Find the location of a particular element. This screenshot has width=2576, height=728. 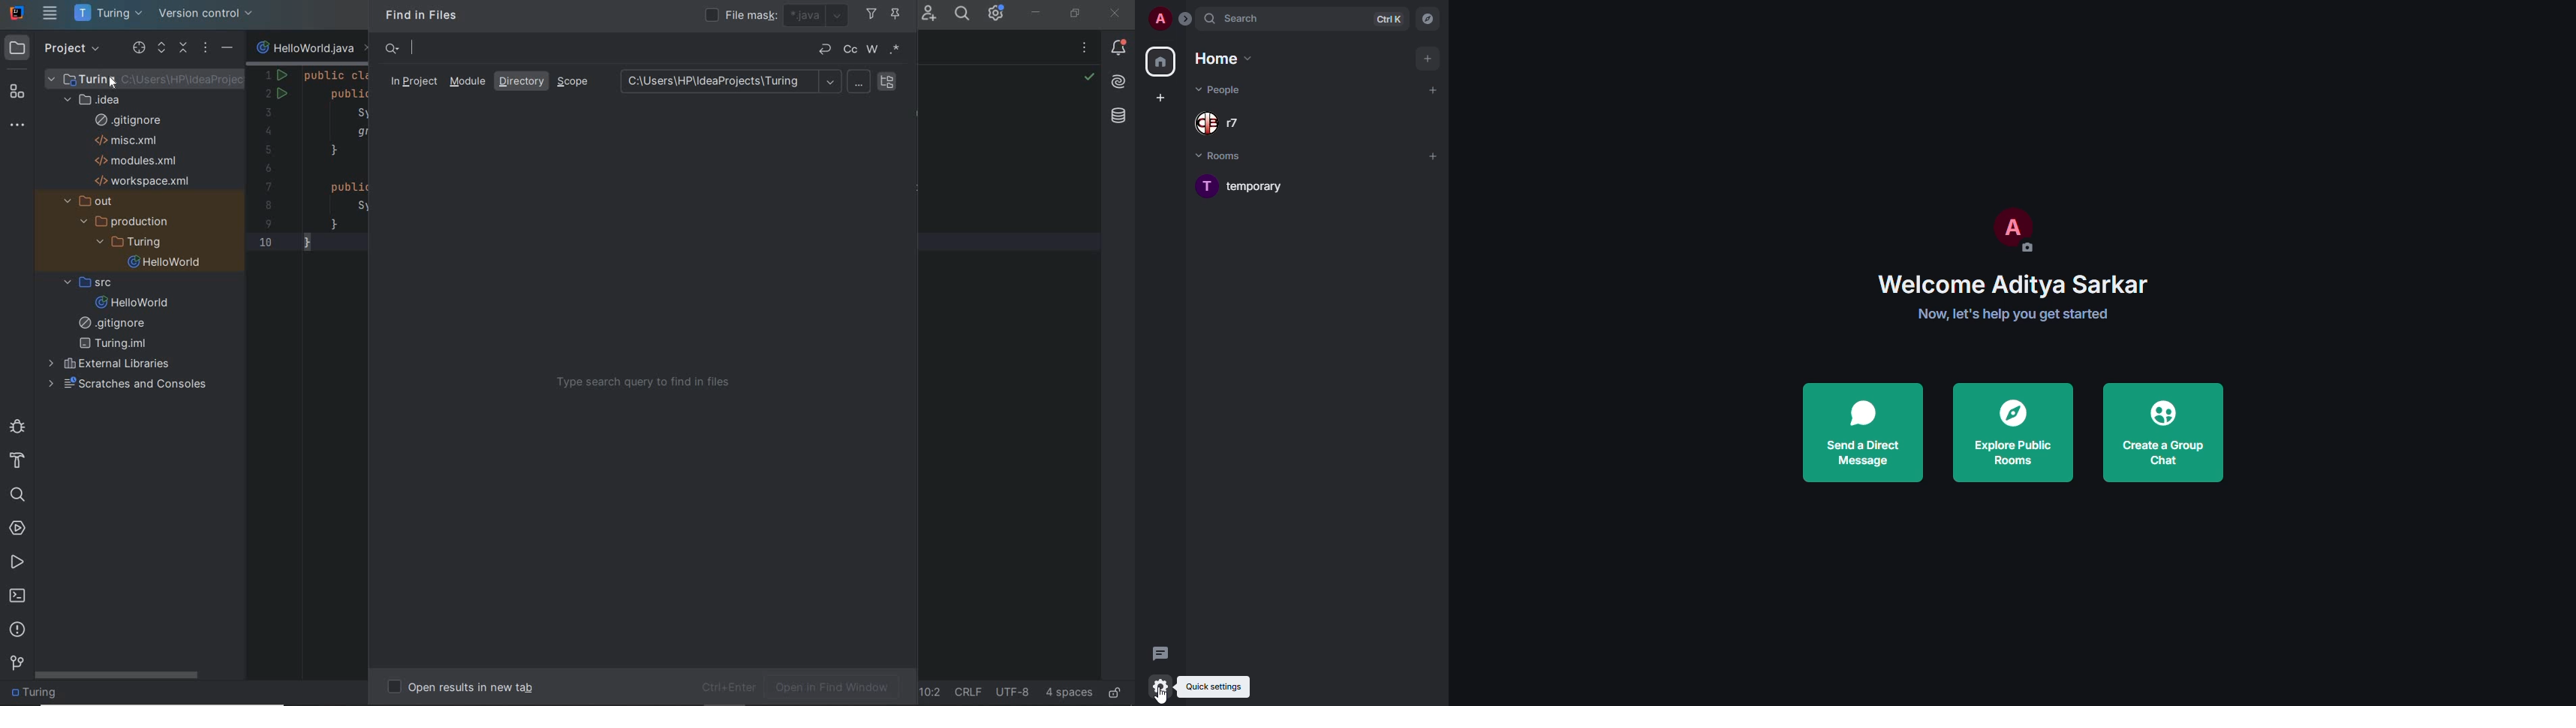

indent is located at coordinates (1068, 694).